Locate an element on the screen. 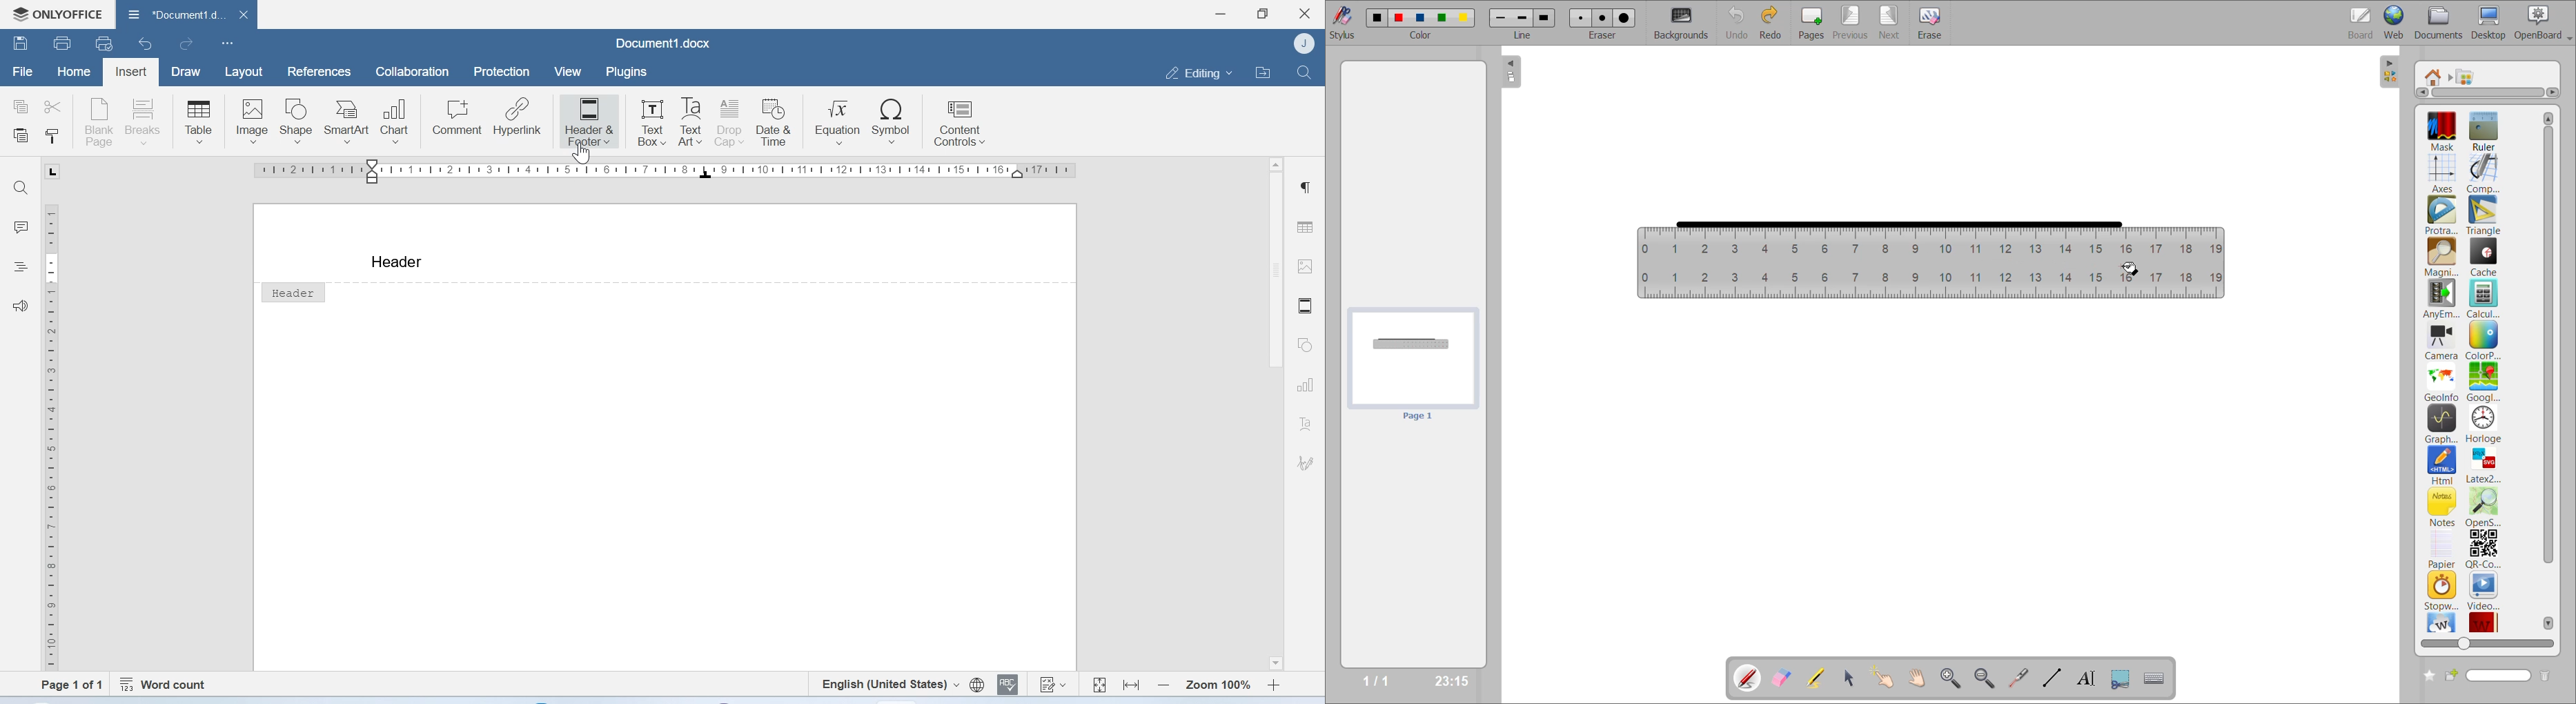 This screenshot has width=2576, height=728. draw lines is located at coordinates (2050, 677).